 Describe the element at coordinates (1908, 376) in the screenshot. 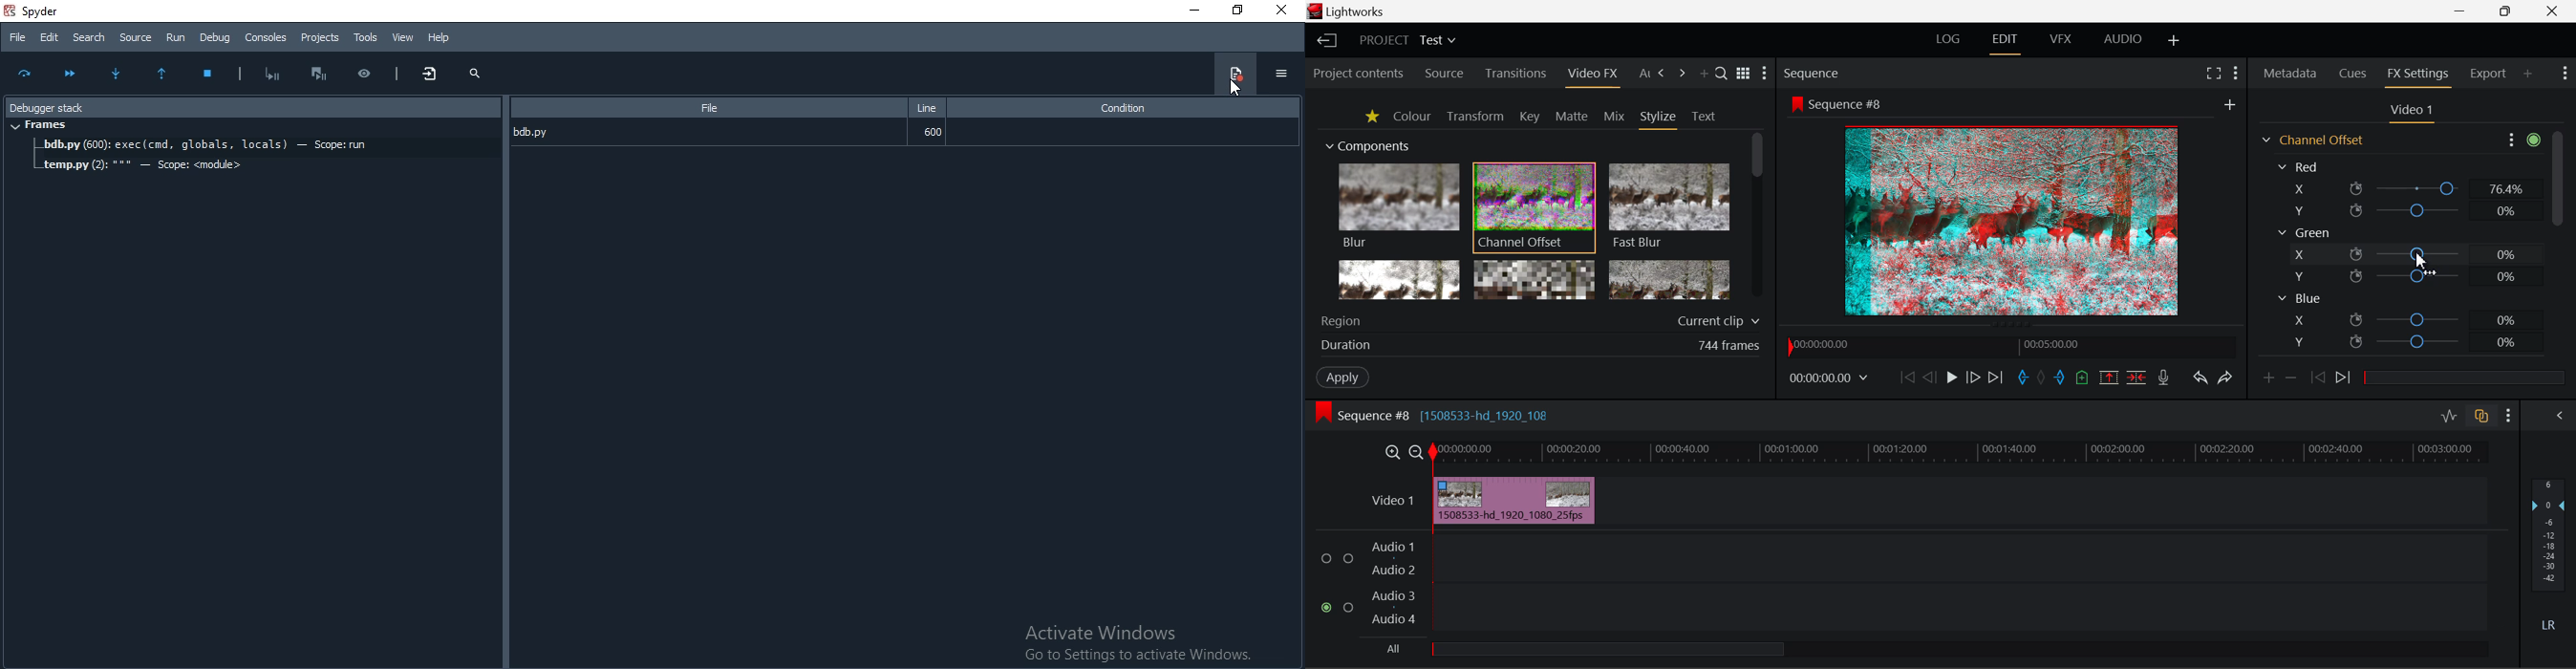

I see `To Start` at that location.